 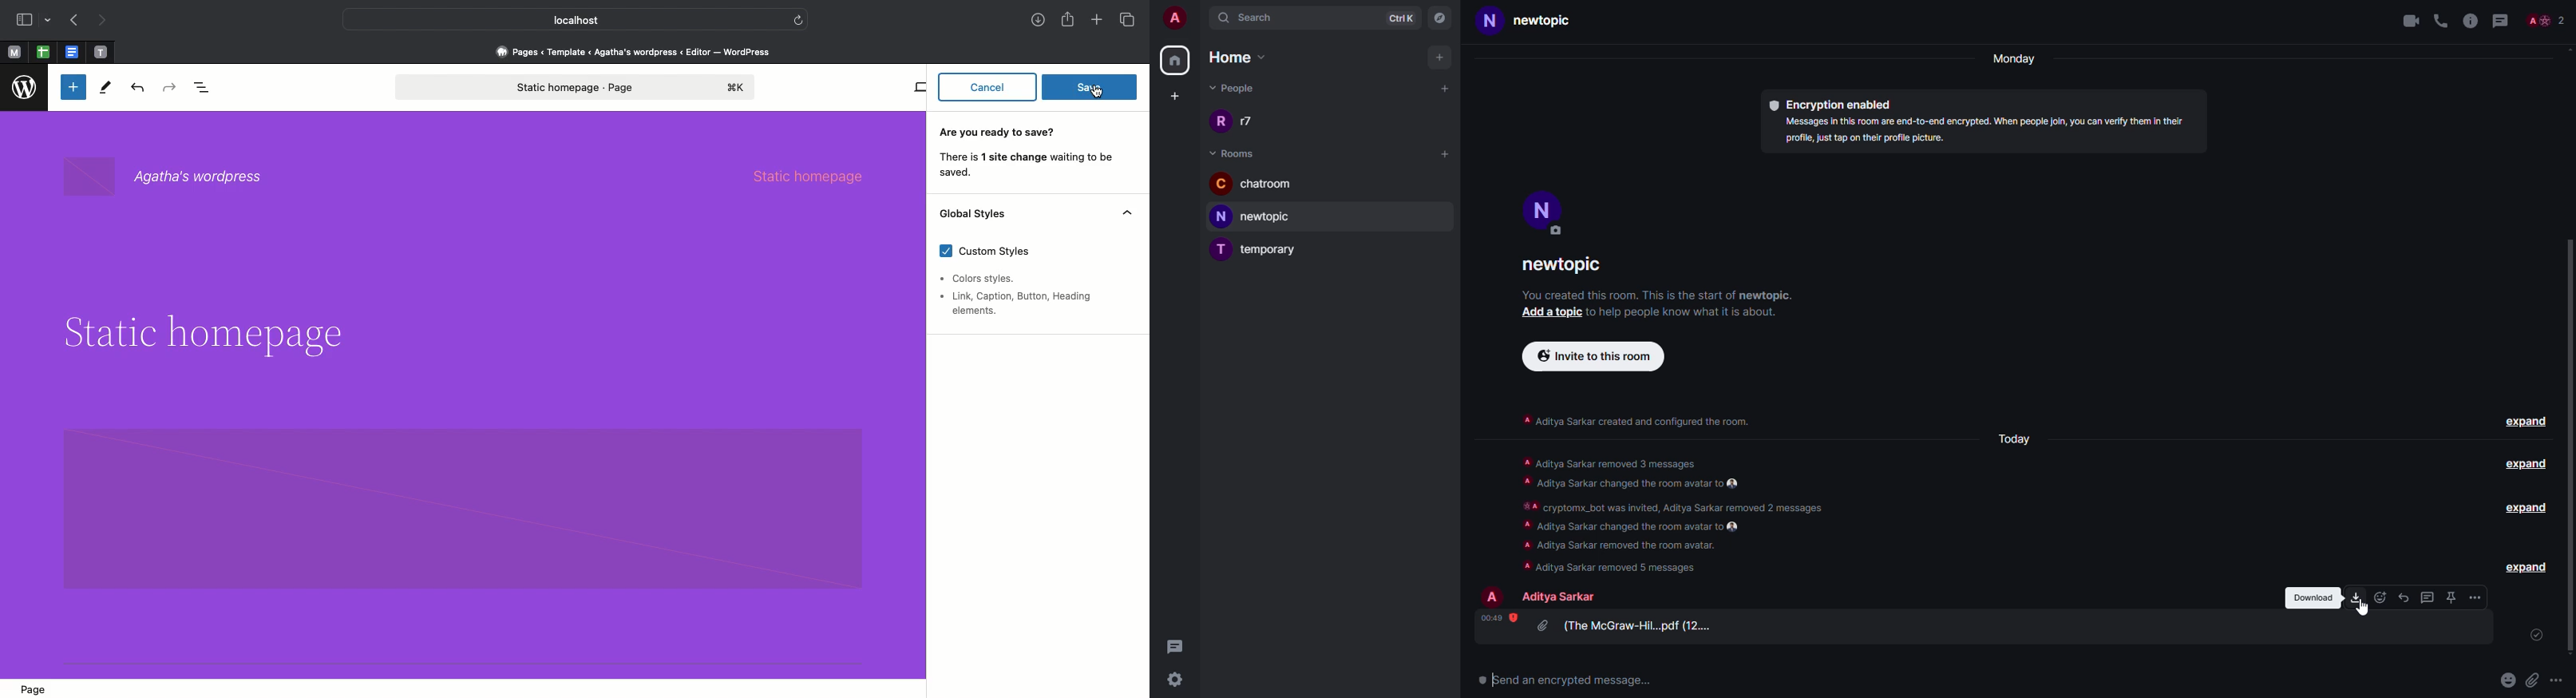 What do you see at coordinates (2532, 679) in the screenshot?
I see `click` at bounding box center [2532, 679].